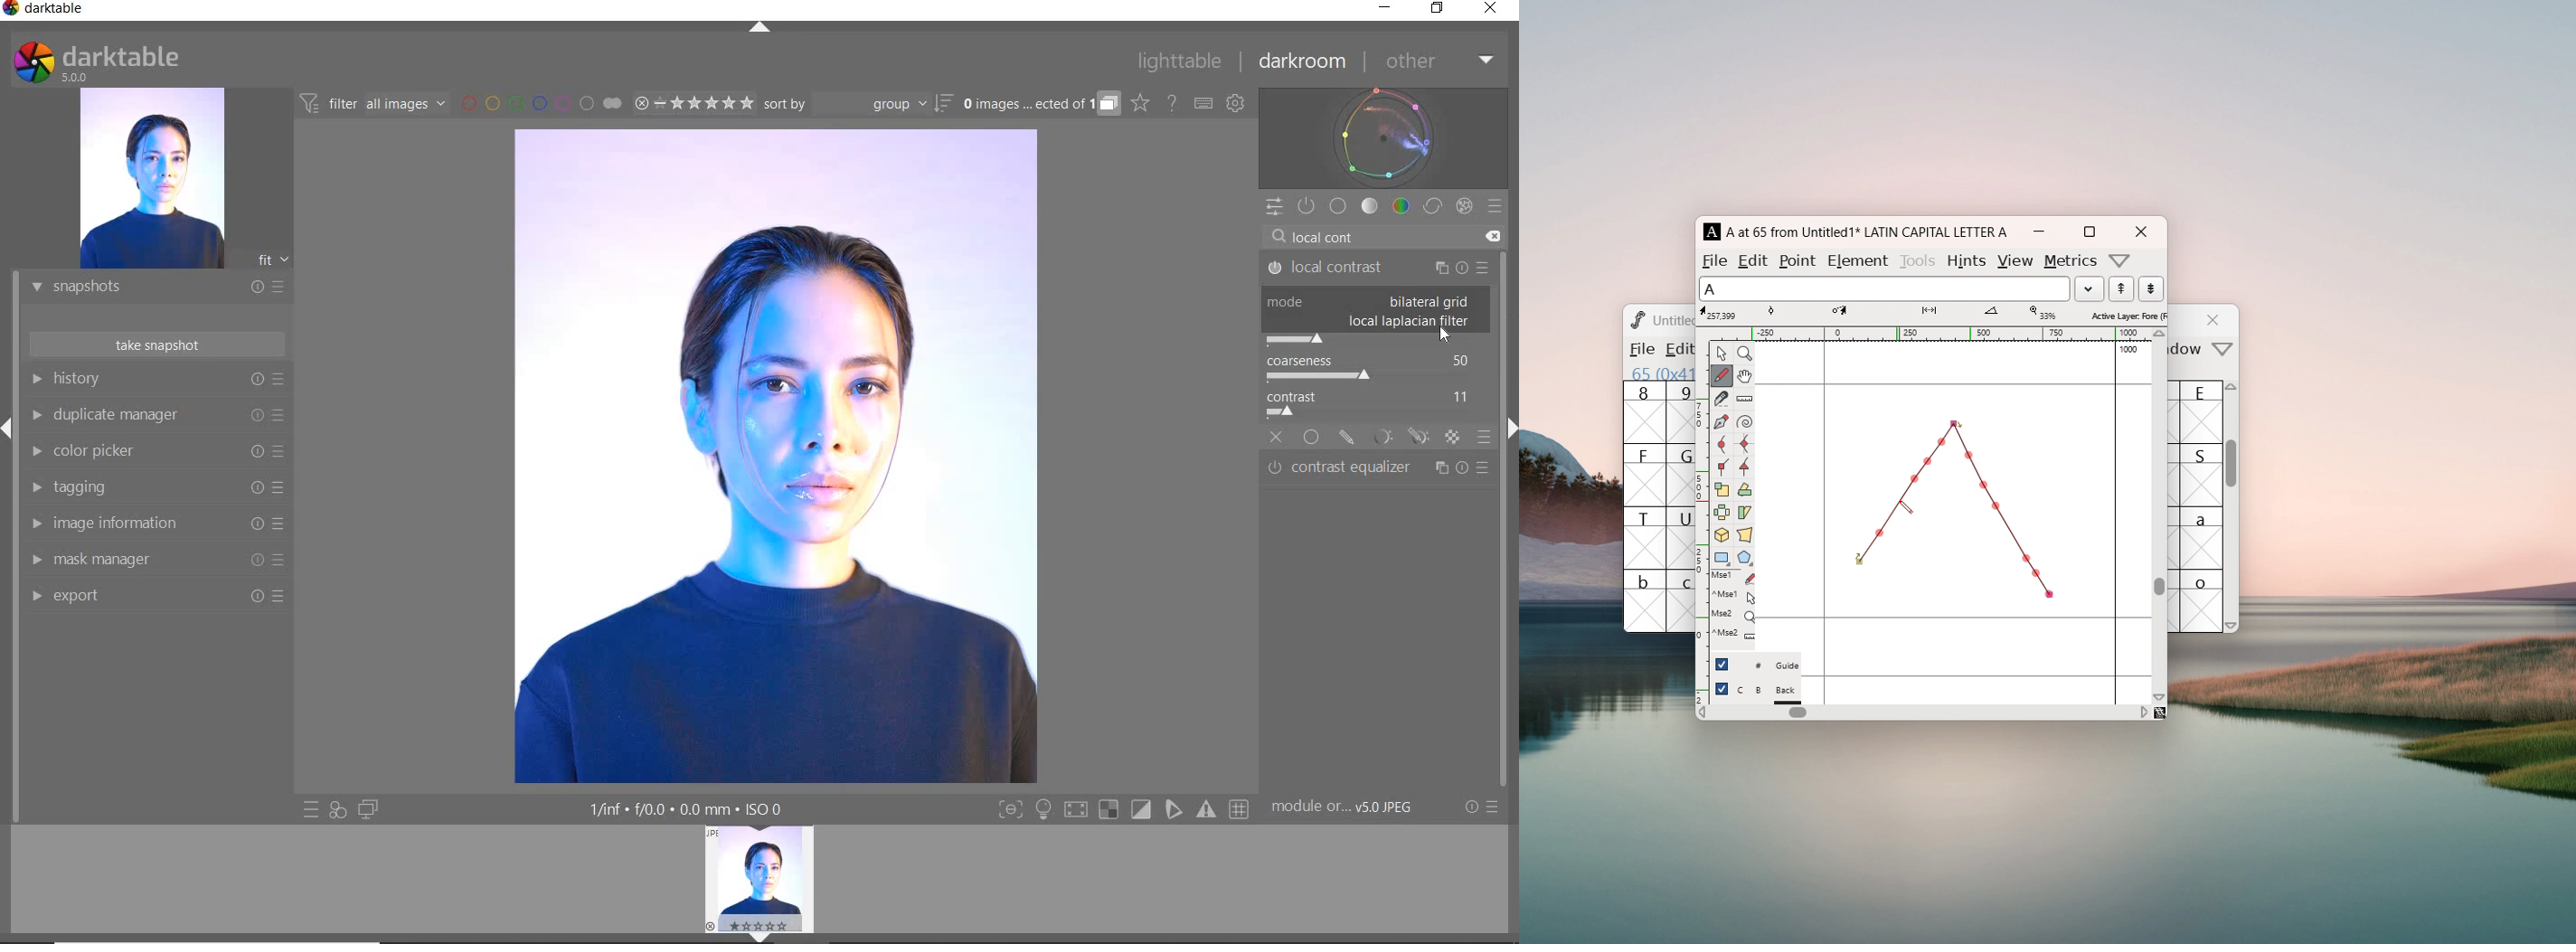 This screenshot has height=952, width=2576. I want to click on contrast, so click(1375, 405).